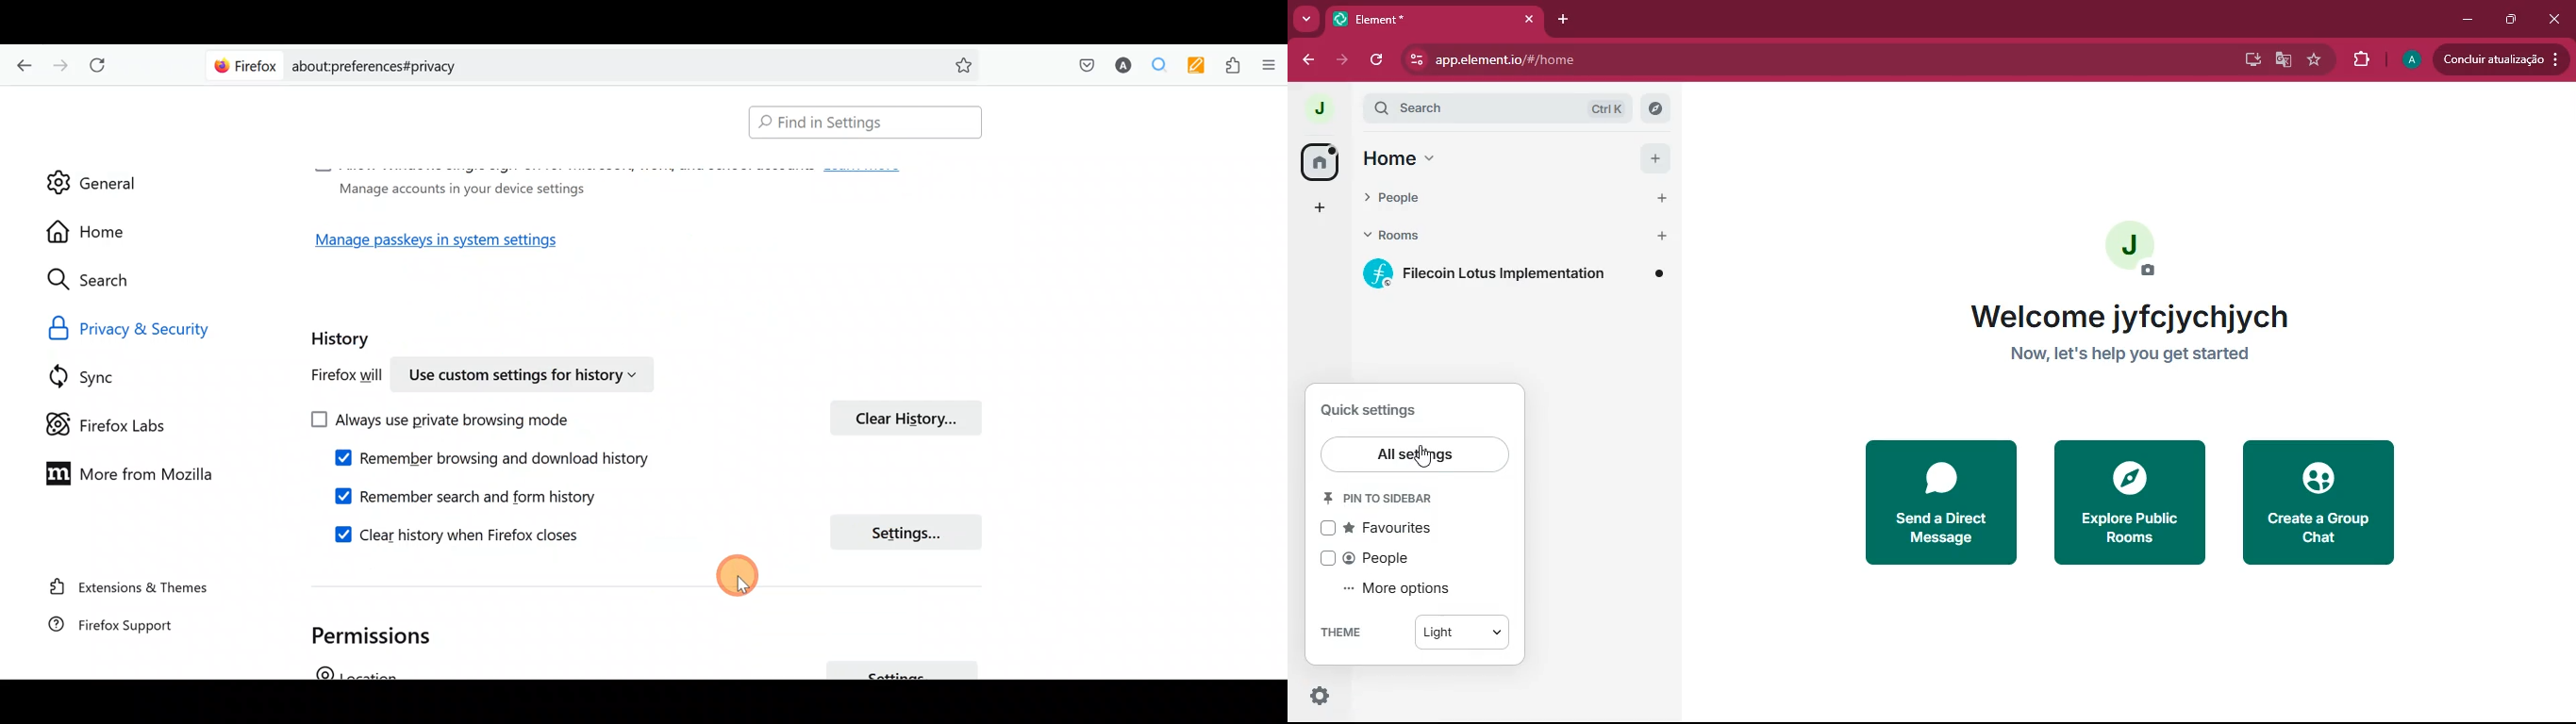 The height and width of the screenshot is (728, 2576). What do you see at coordinates (132, 589) in the screenshot?
I see `Extension & themes` at bounding box center [132, 589].